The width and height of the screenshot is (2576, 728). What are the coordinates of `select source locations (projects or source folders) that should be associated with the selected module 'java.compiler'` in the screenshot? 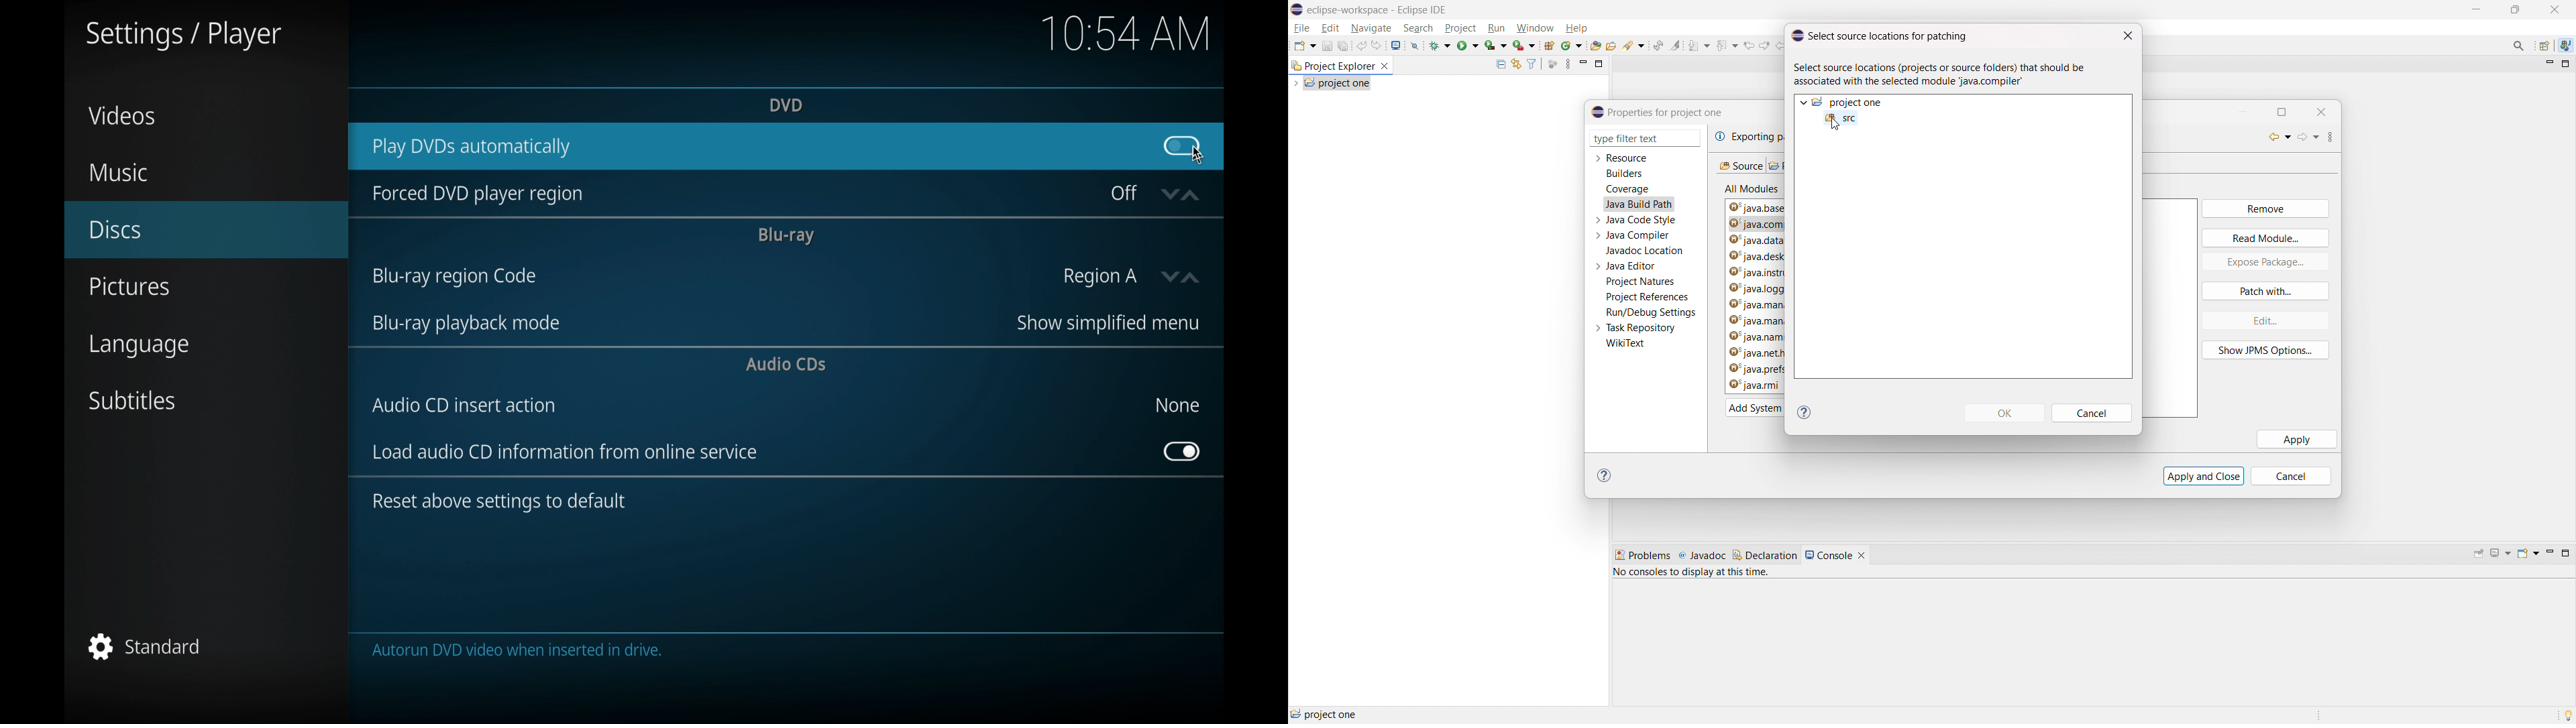 It's located at (1944, 75).